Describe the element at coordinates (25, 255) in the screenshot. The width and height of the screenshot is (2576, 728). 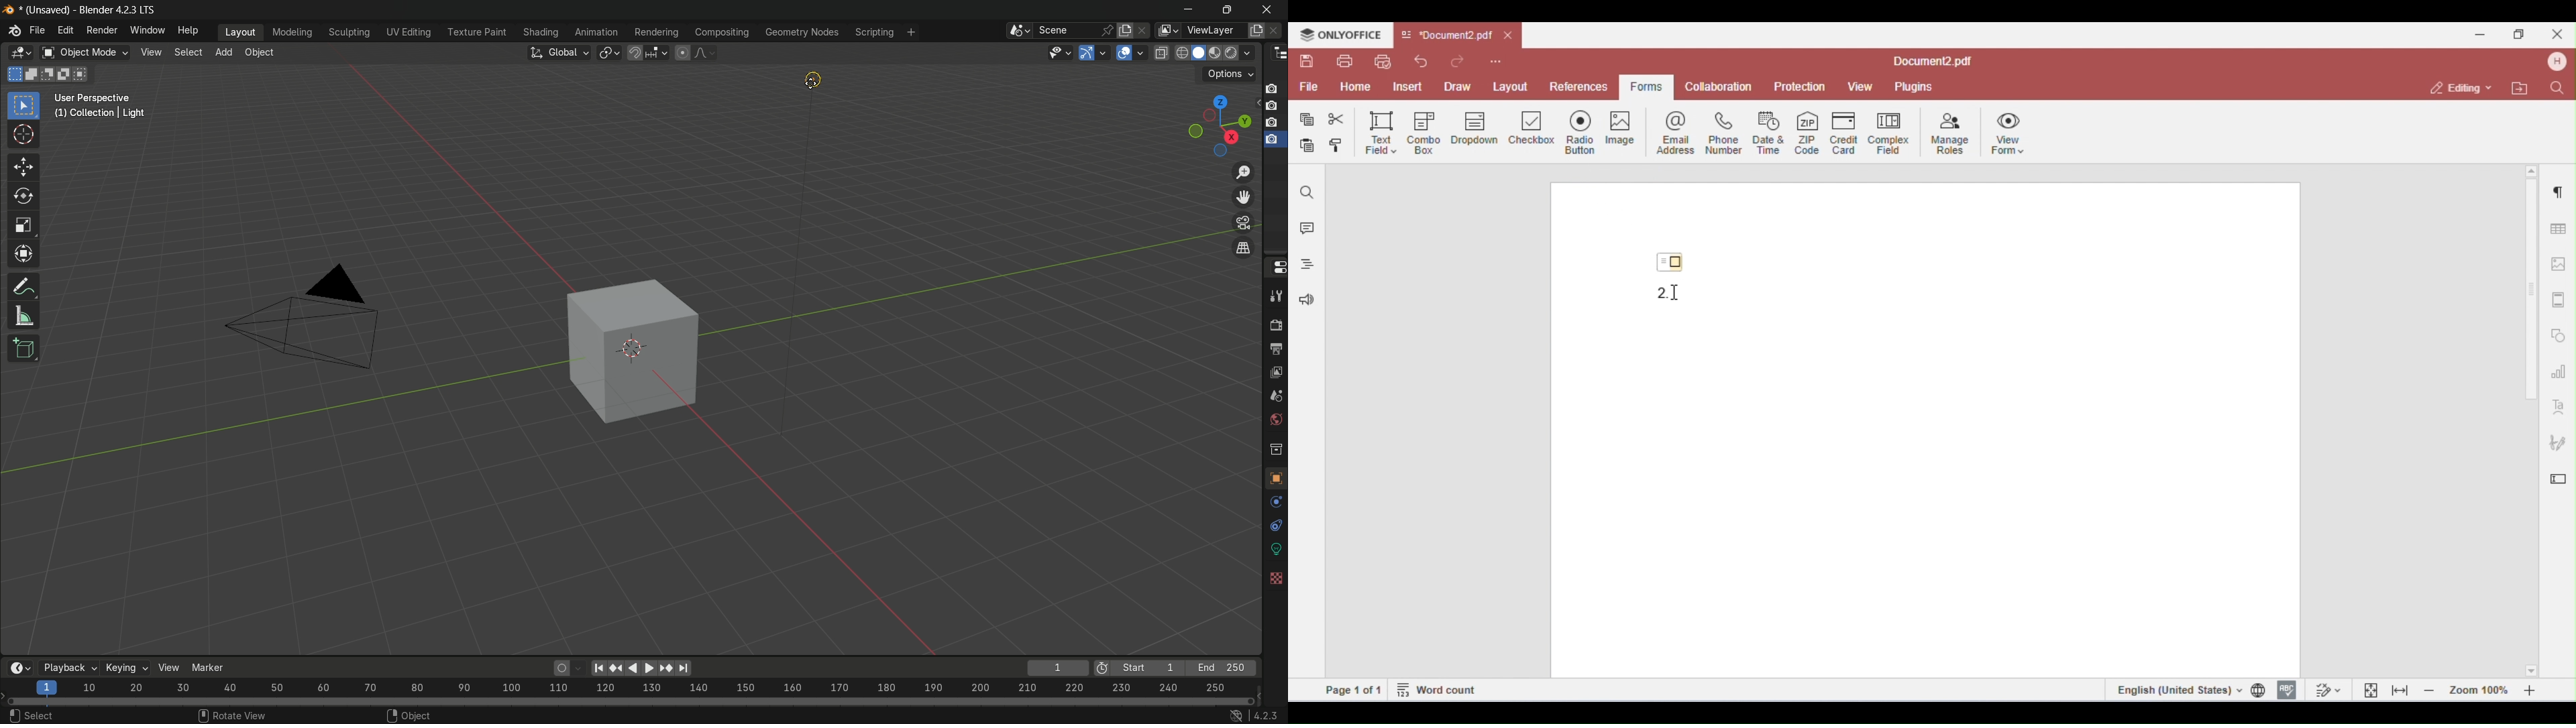
I see `transform` at that location.